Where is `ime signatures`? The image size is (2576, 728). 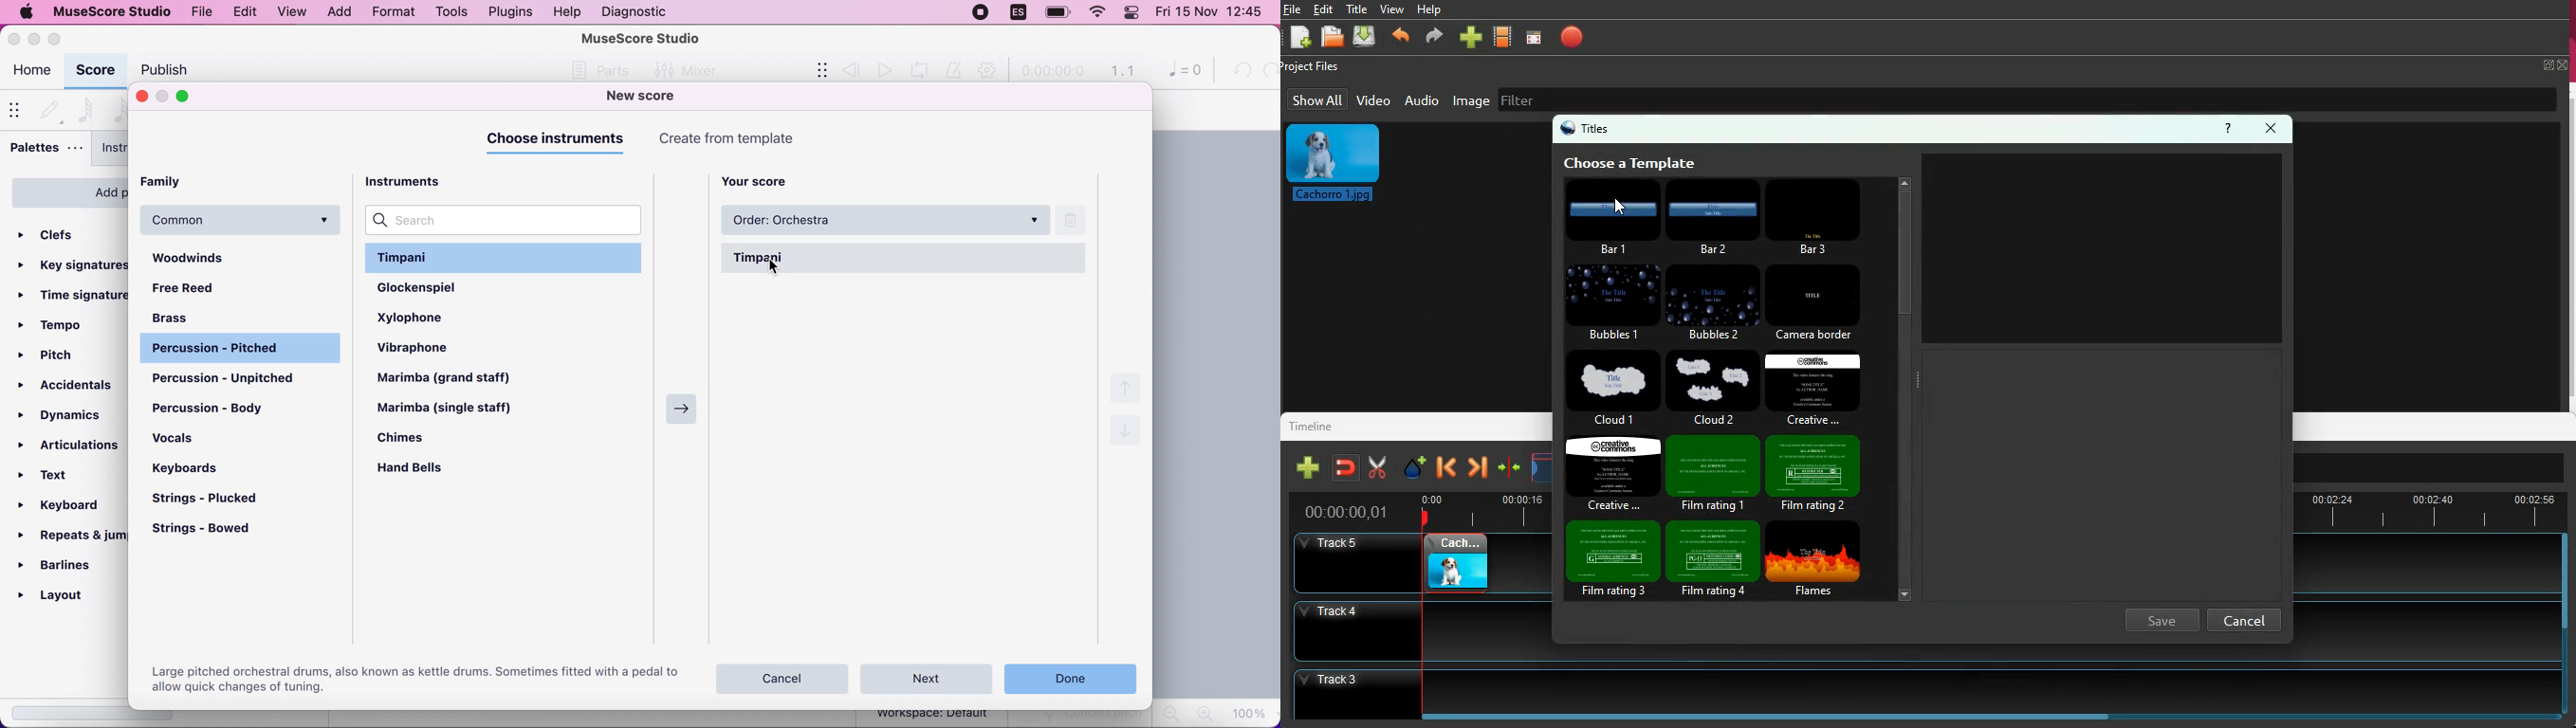
ime signatures is located at coordinates (74, 296).